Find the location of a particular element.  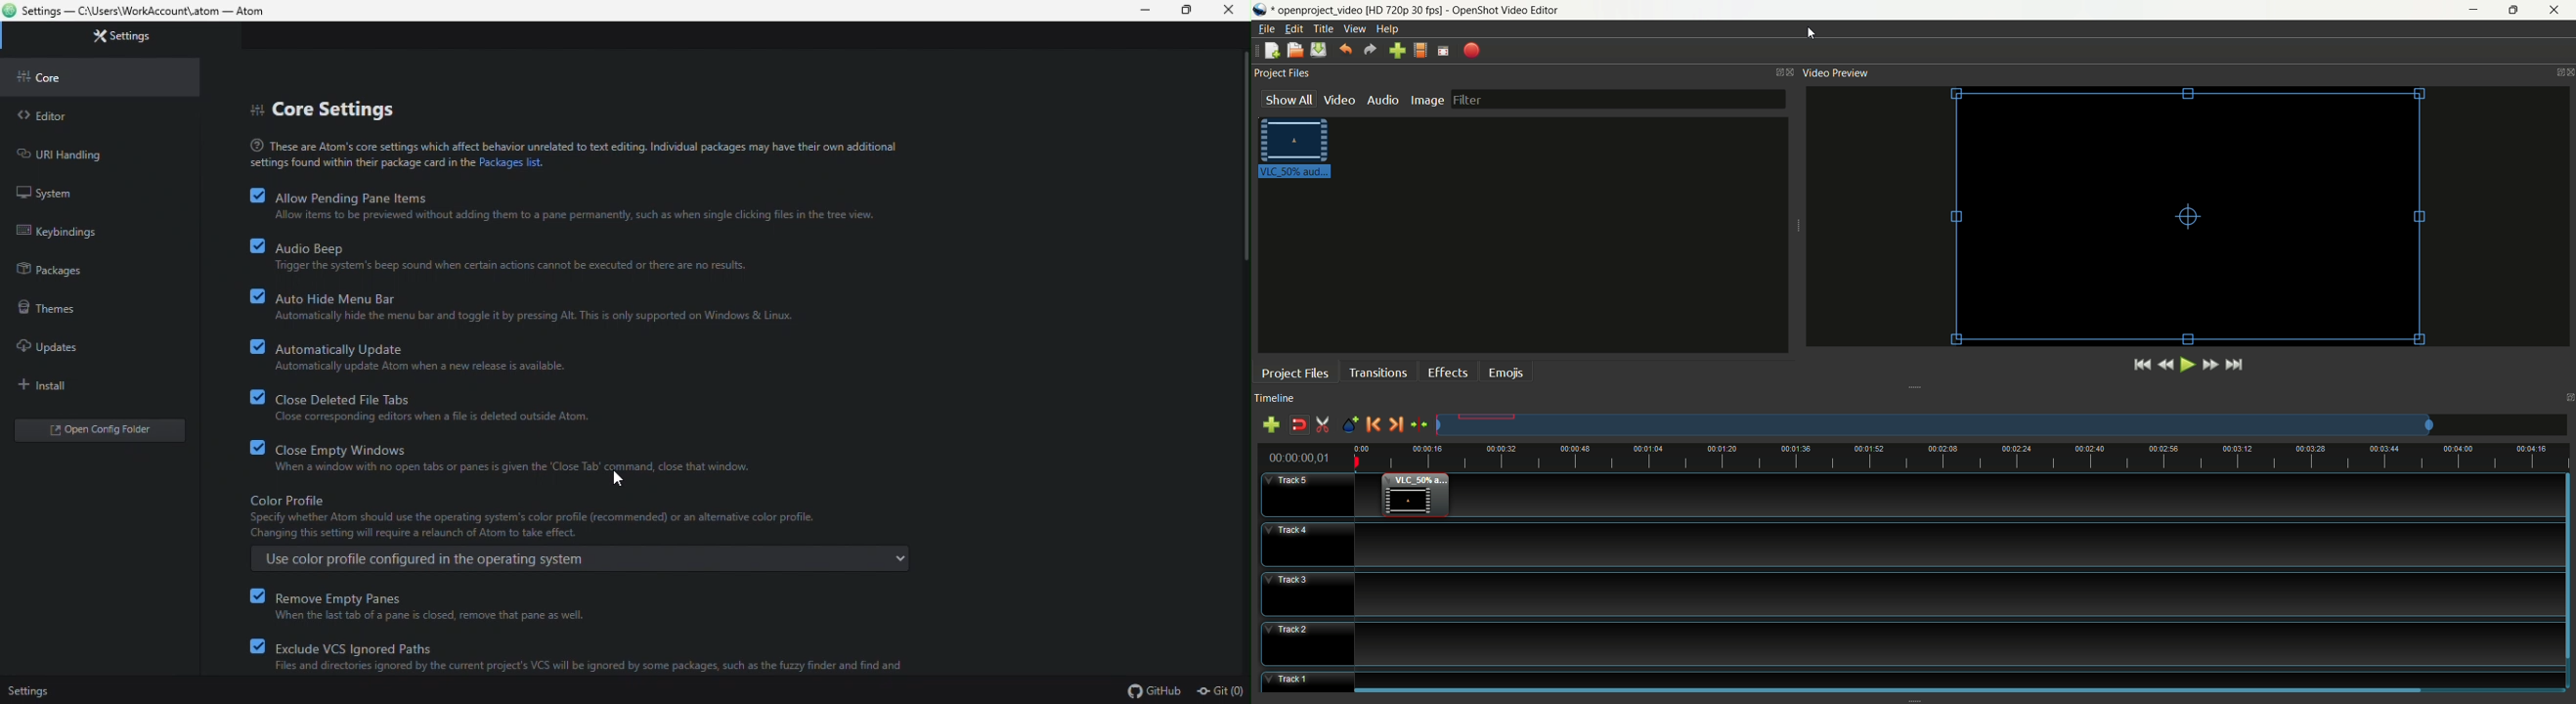

zoom factor is located at coordinates (2002, 425).